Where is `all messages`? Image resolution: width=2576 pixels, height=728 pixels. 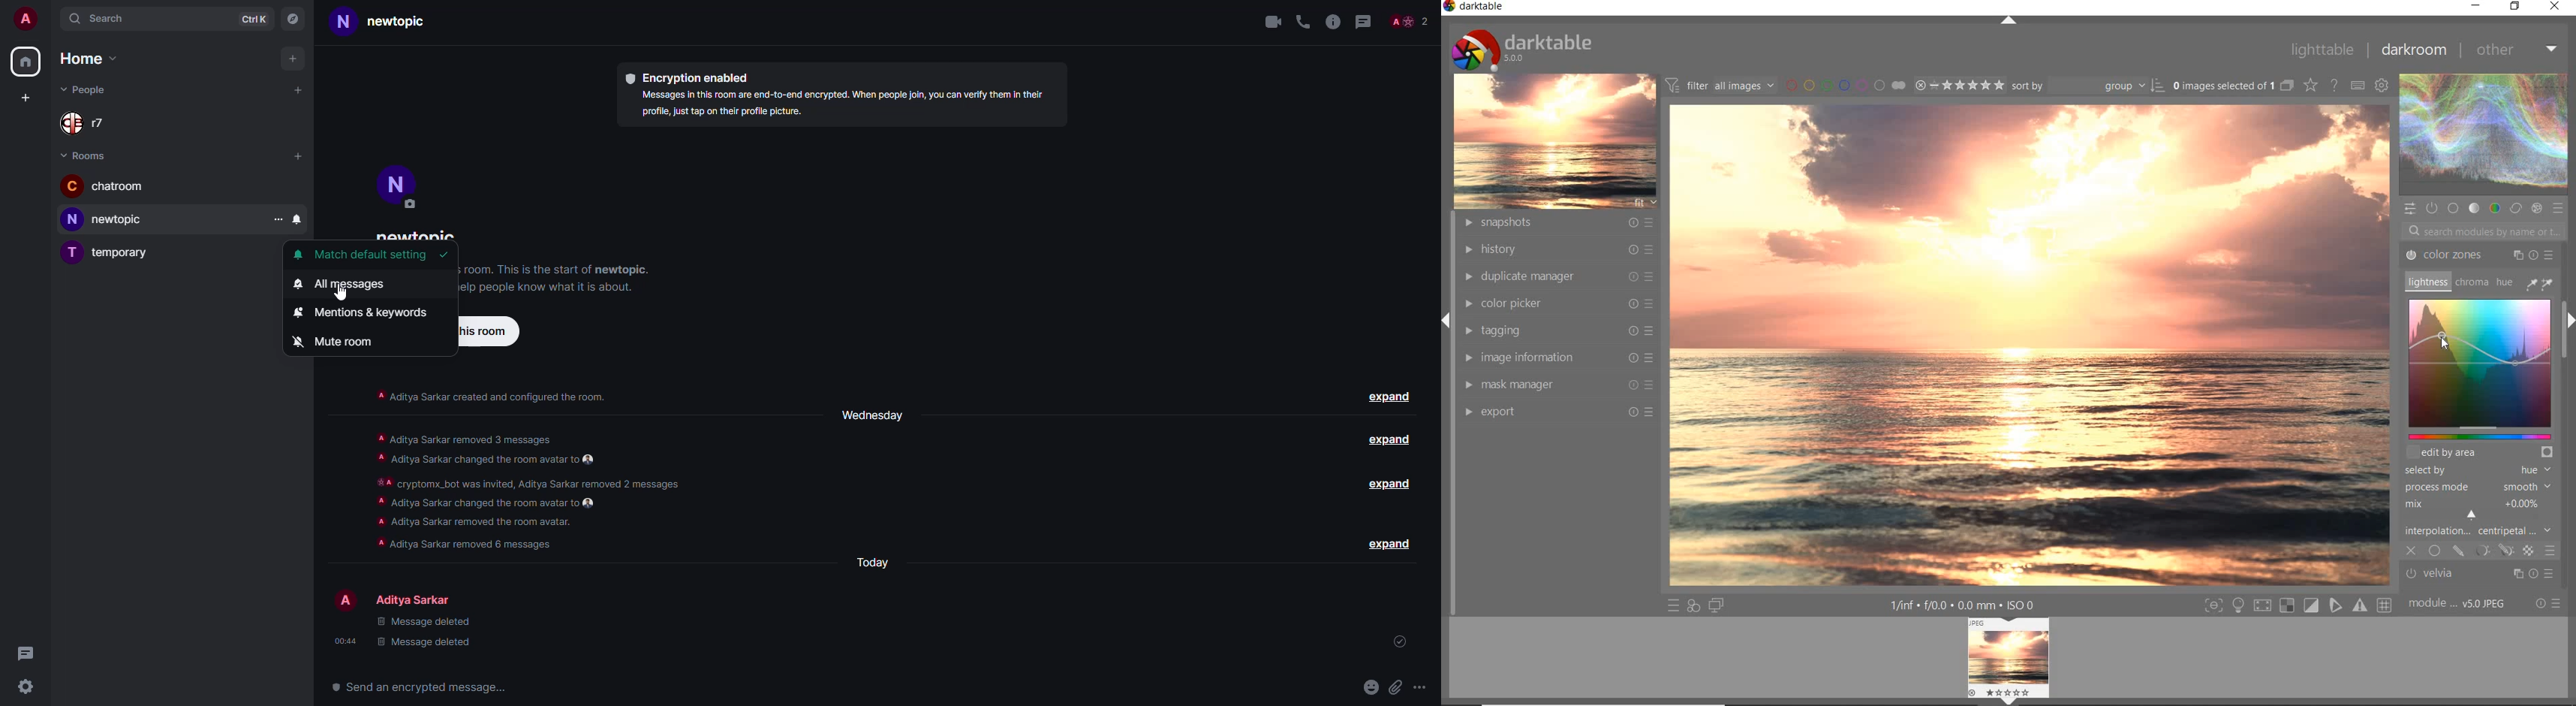
all messages is located at coordinates (342, 284).